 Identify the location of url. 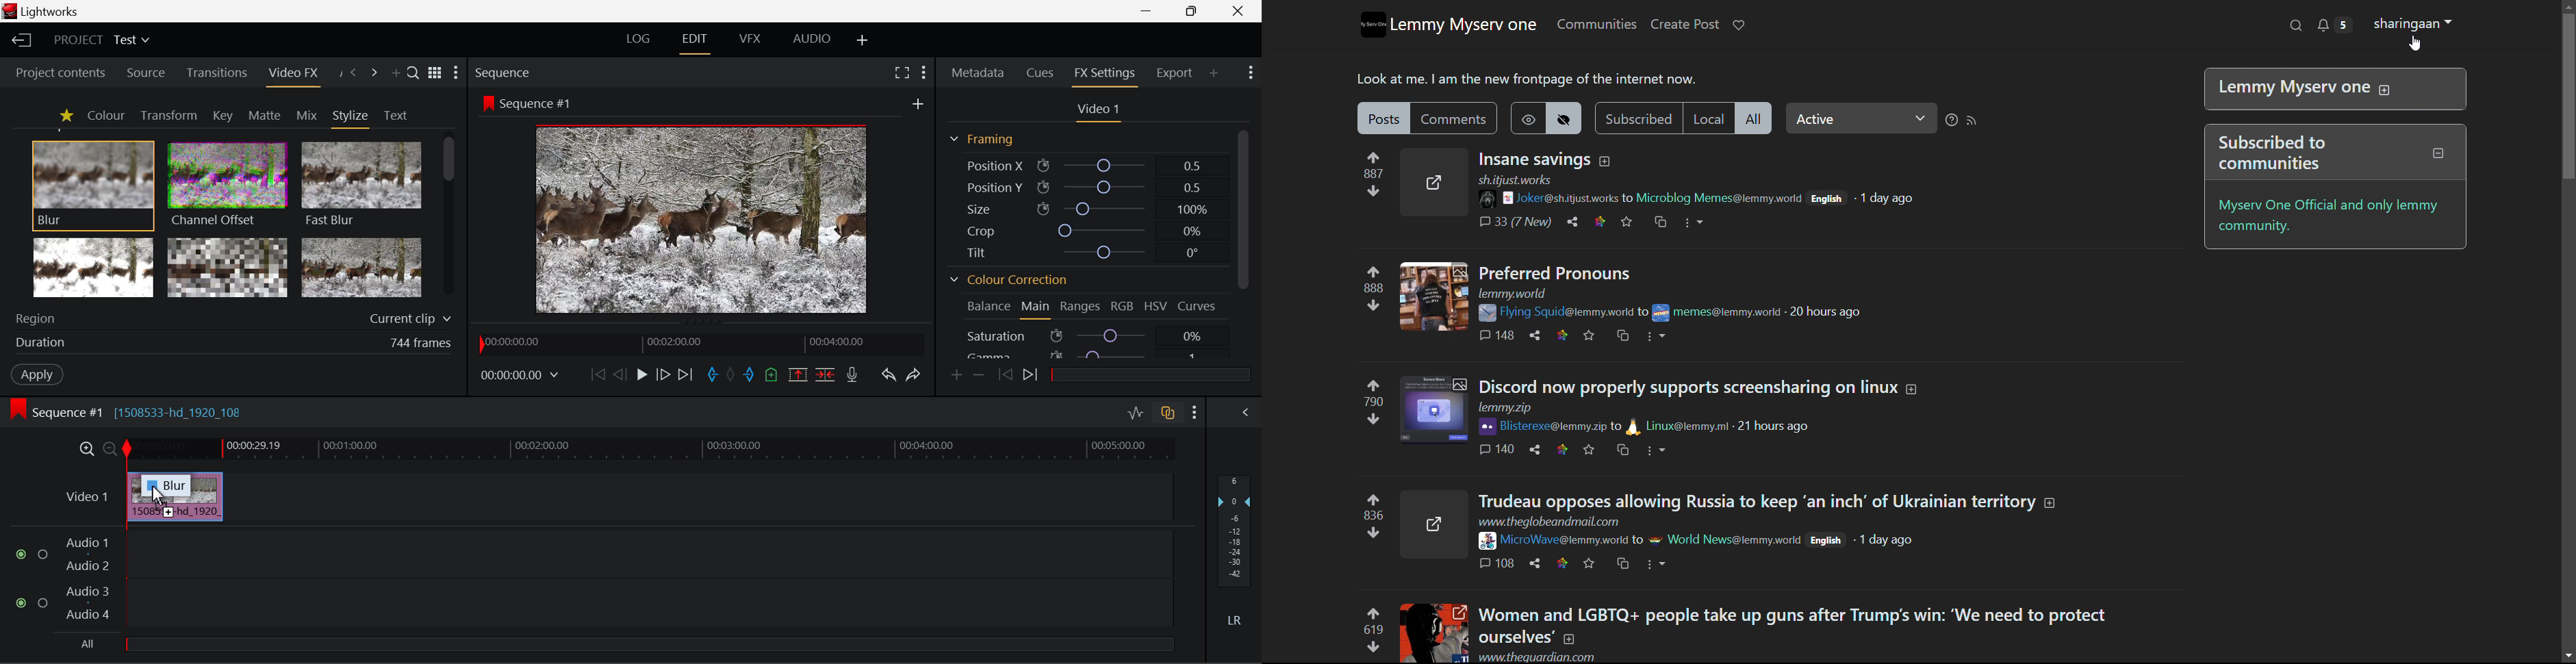
(1513, 294).